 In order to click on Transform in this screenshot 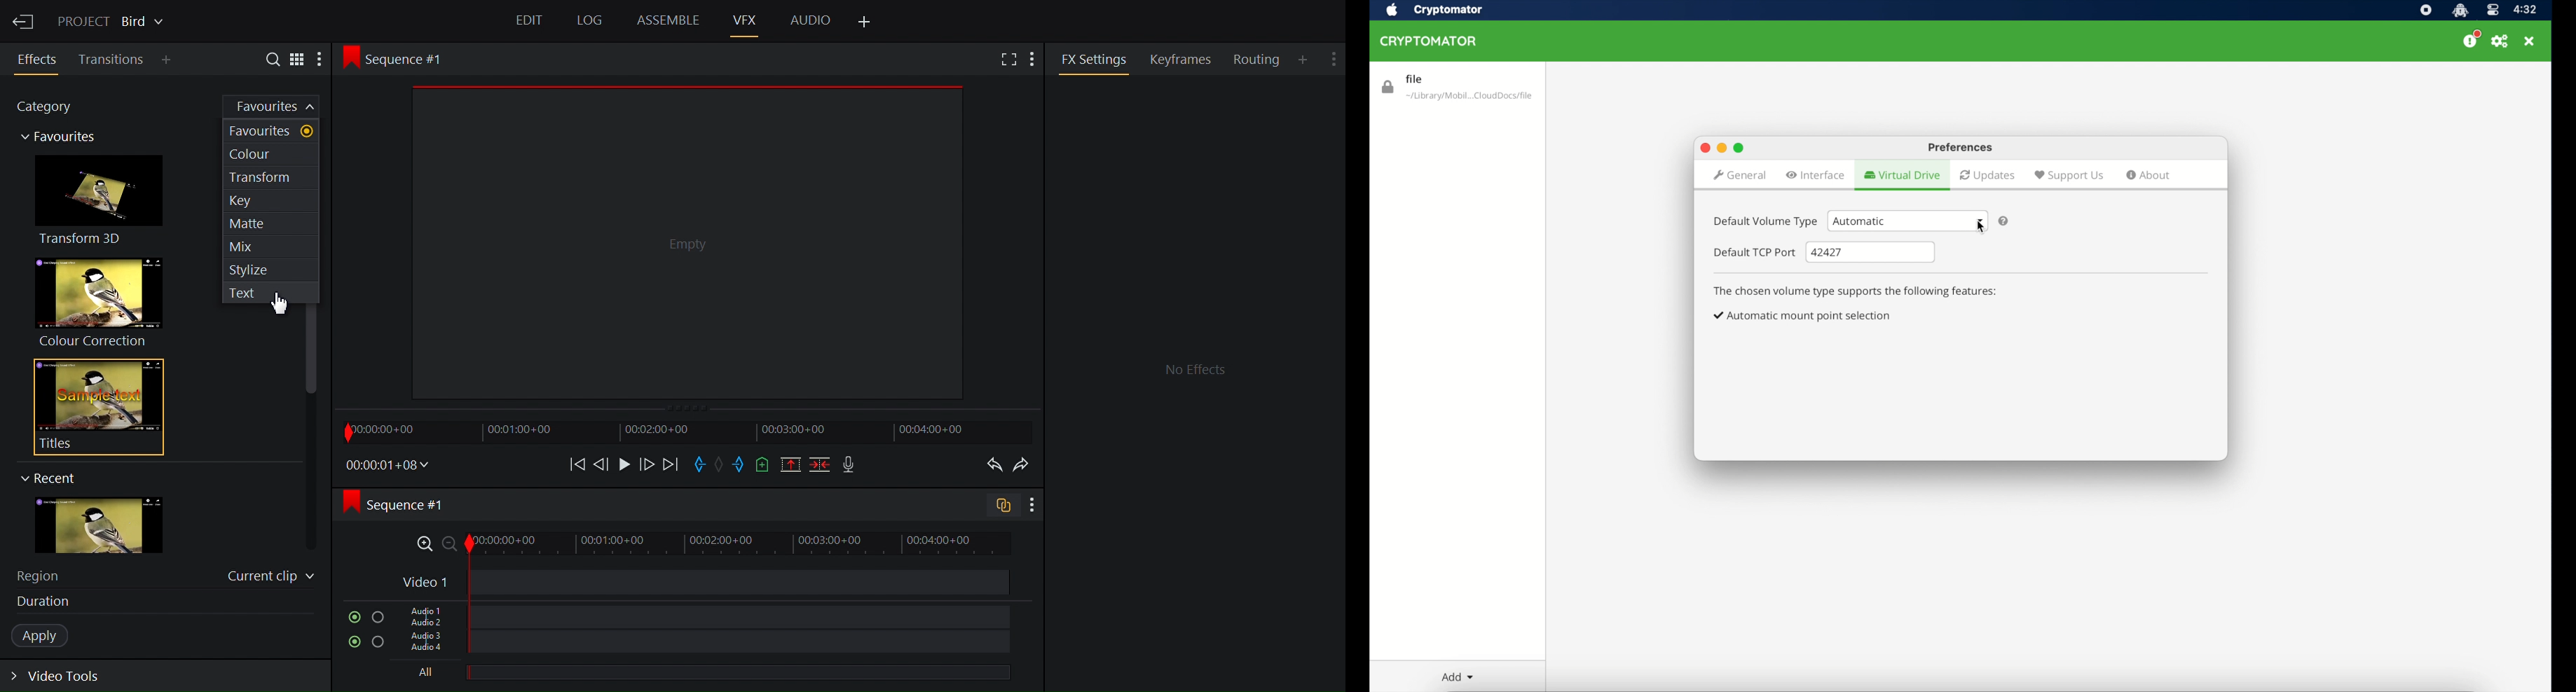, I will do `click(270, 177)`.